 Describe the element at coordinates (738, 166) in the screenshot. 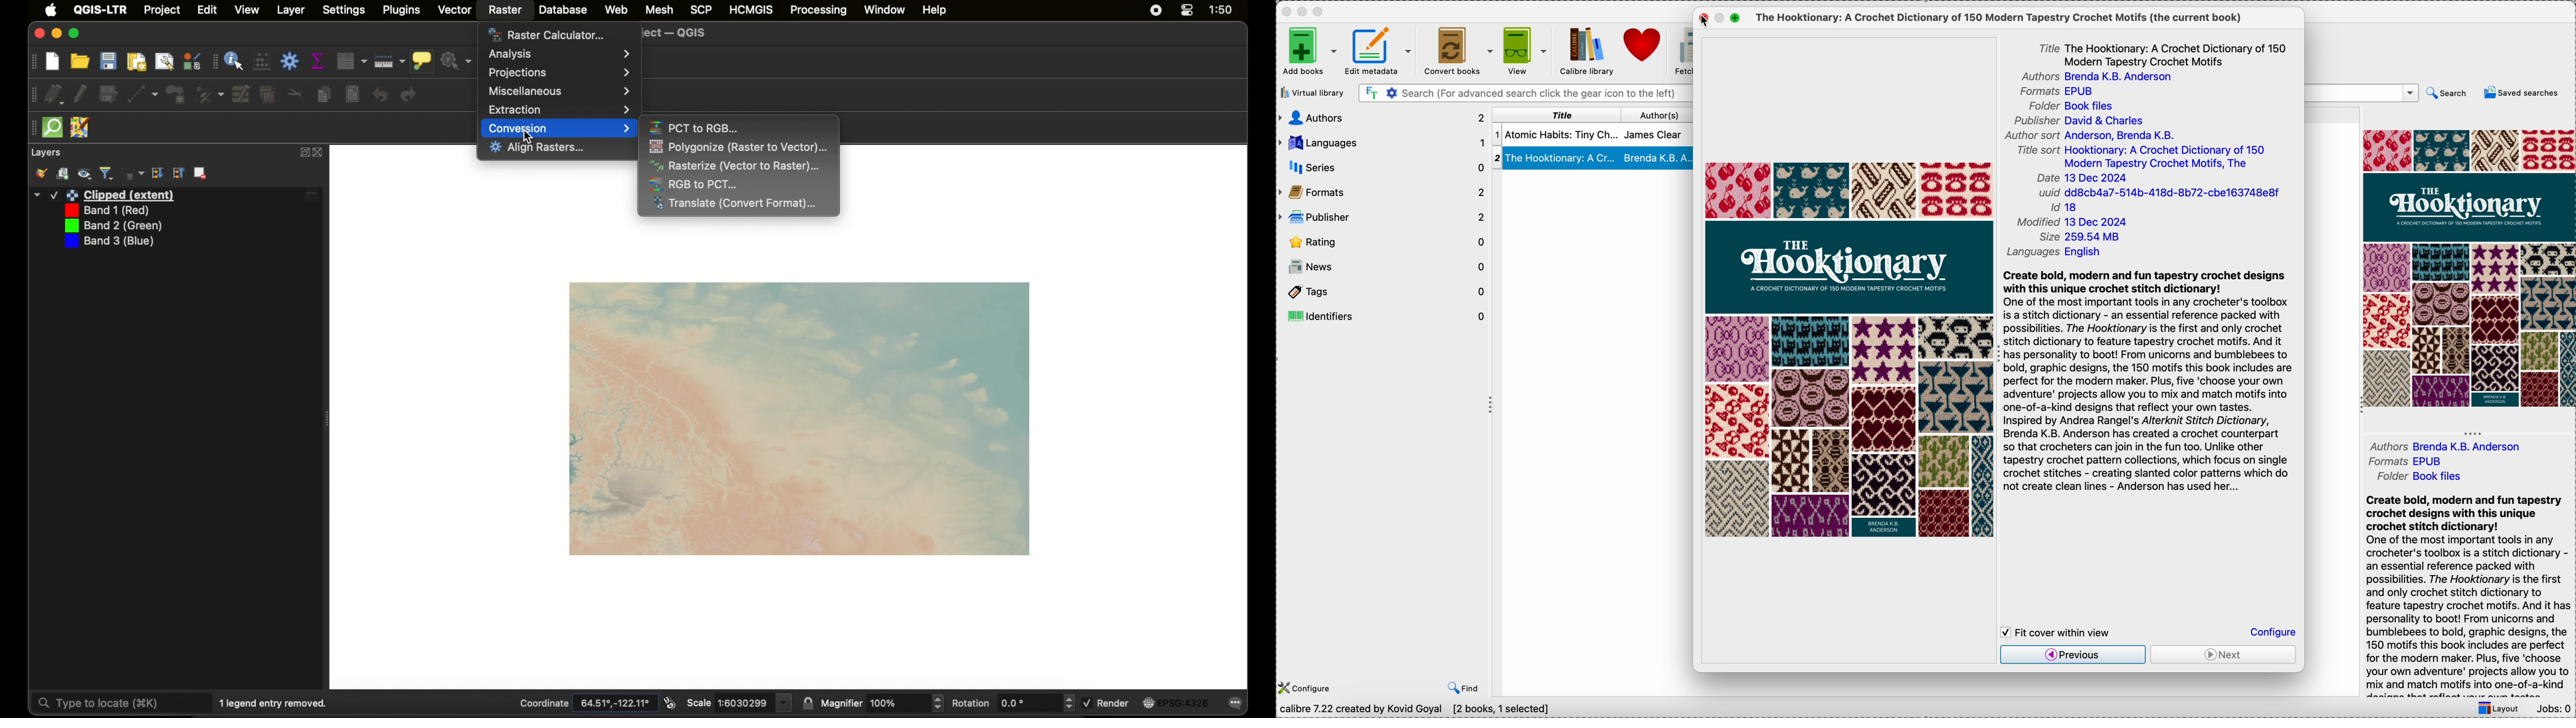

I see `rasterize` at that location.